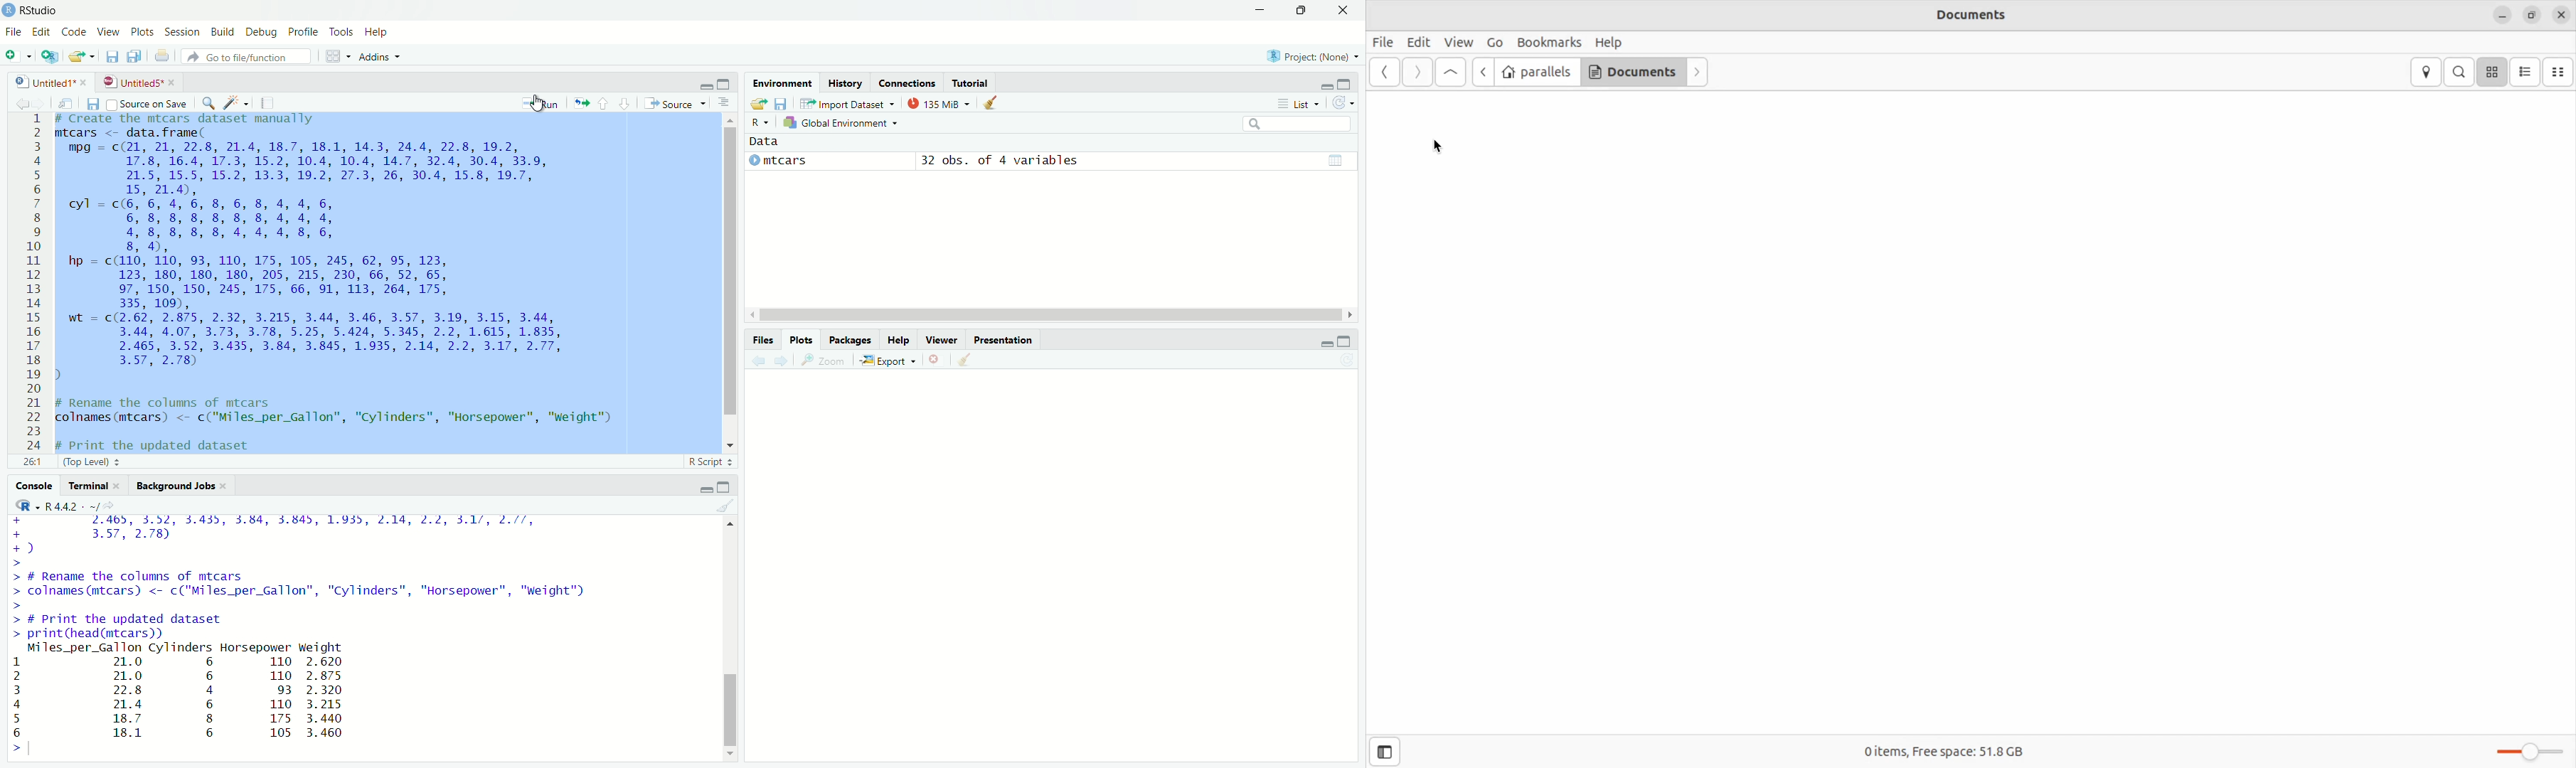 This screenshot has width=2576, height=784. Describe the element at coordinates (110, 56) in the screenshot. I see `save` at that location.